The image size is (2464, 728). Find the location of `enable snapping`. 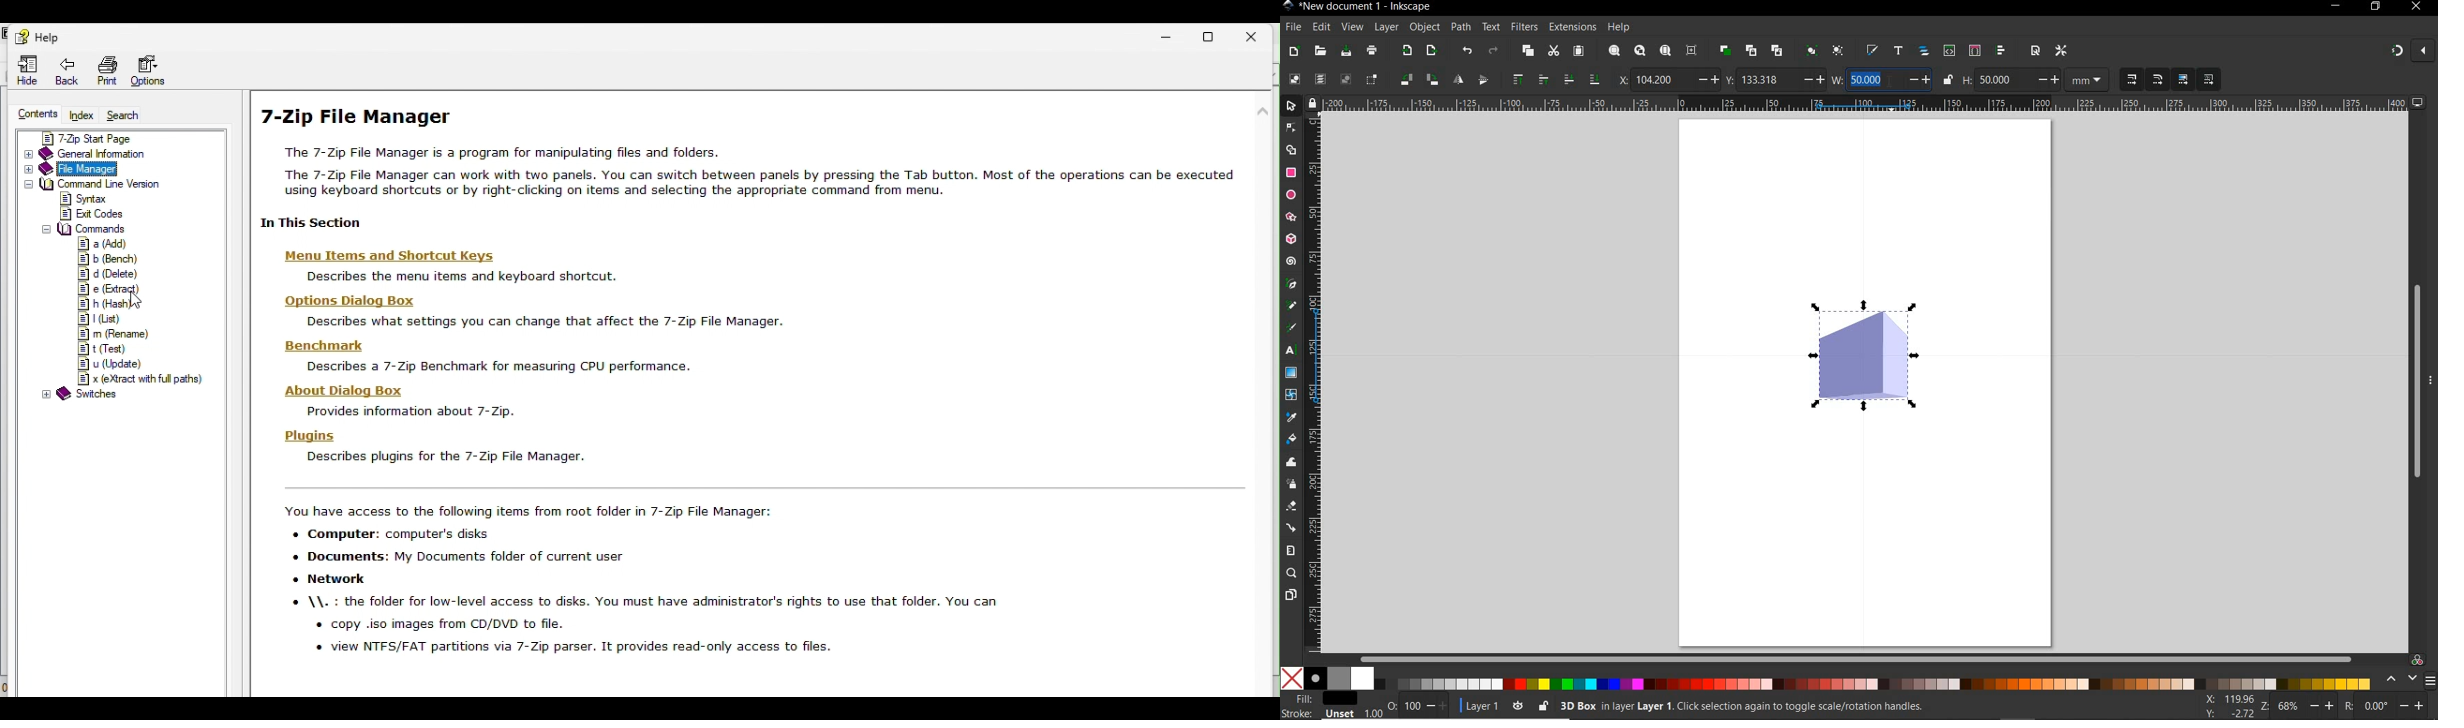

enable snapping is located at coordinates (2397, 52).